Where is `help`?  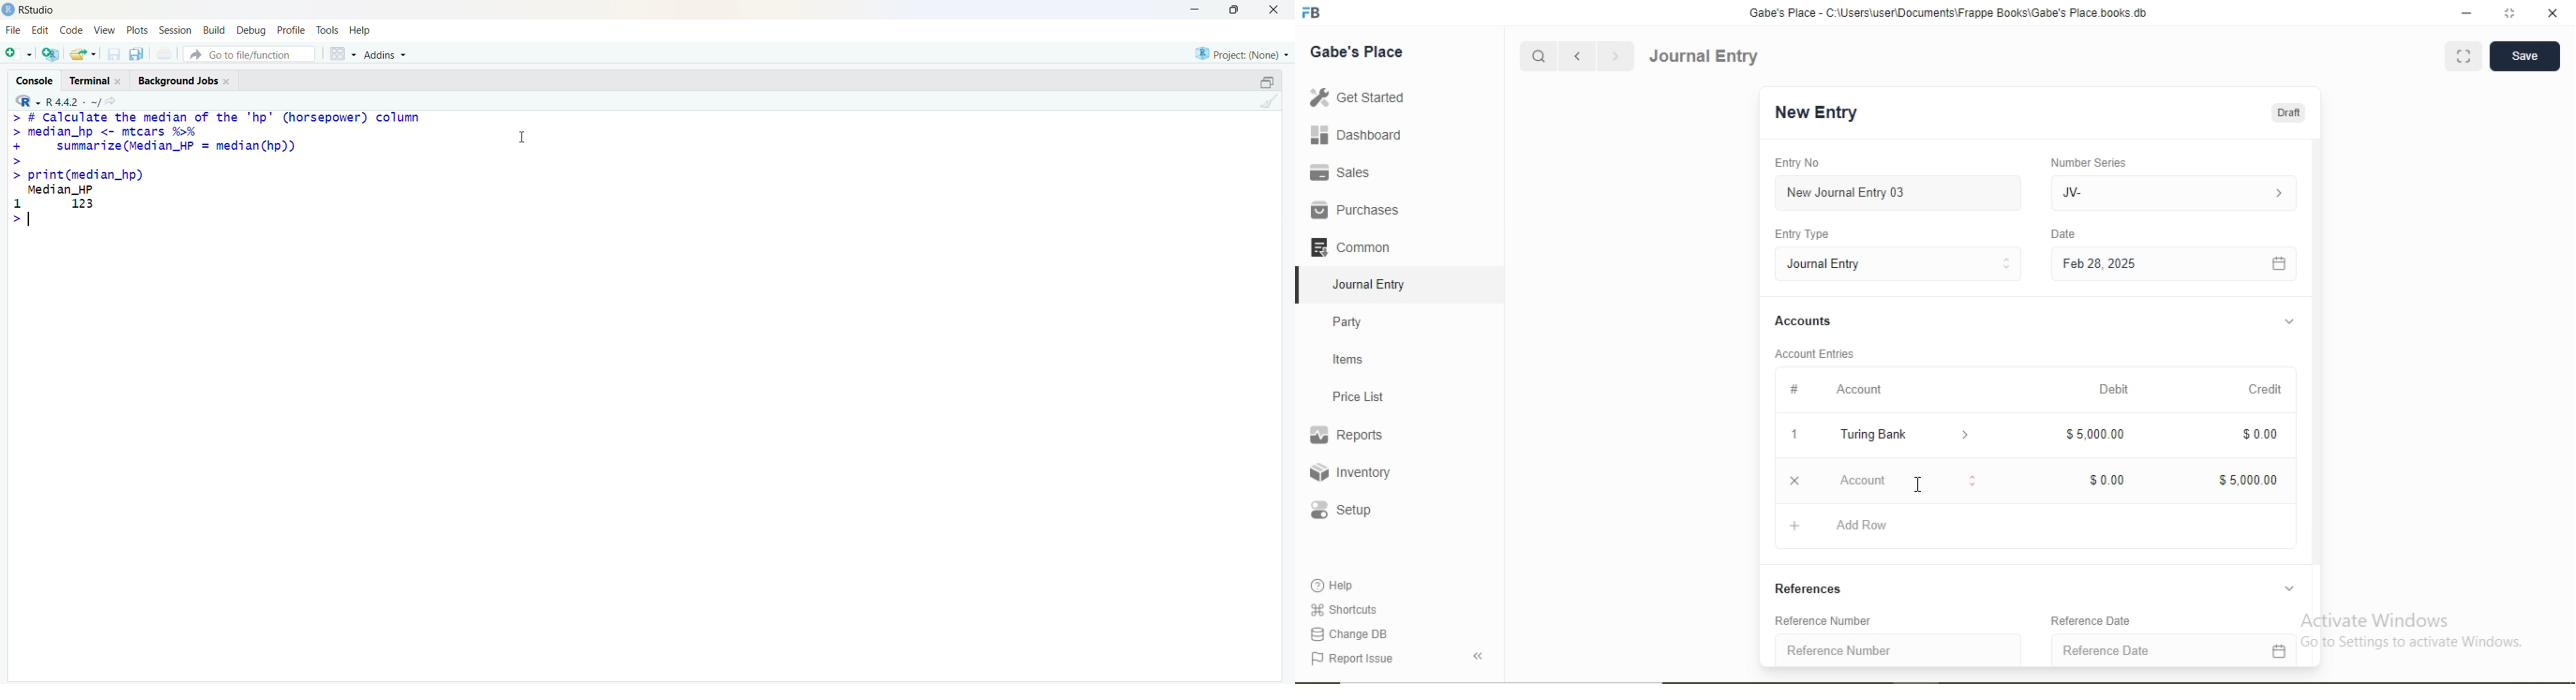 help is located at coordinates (362, 31).